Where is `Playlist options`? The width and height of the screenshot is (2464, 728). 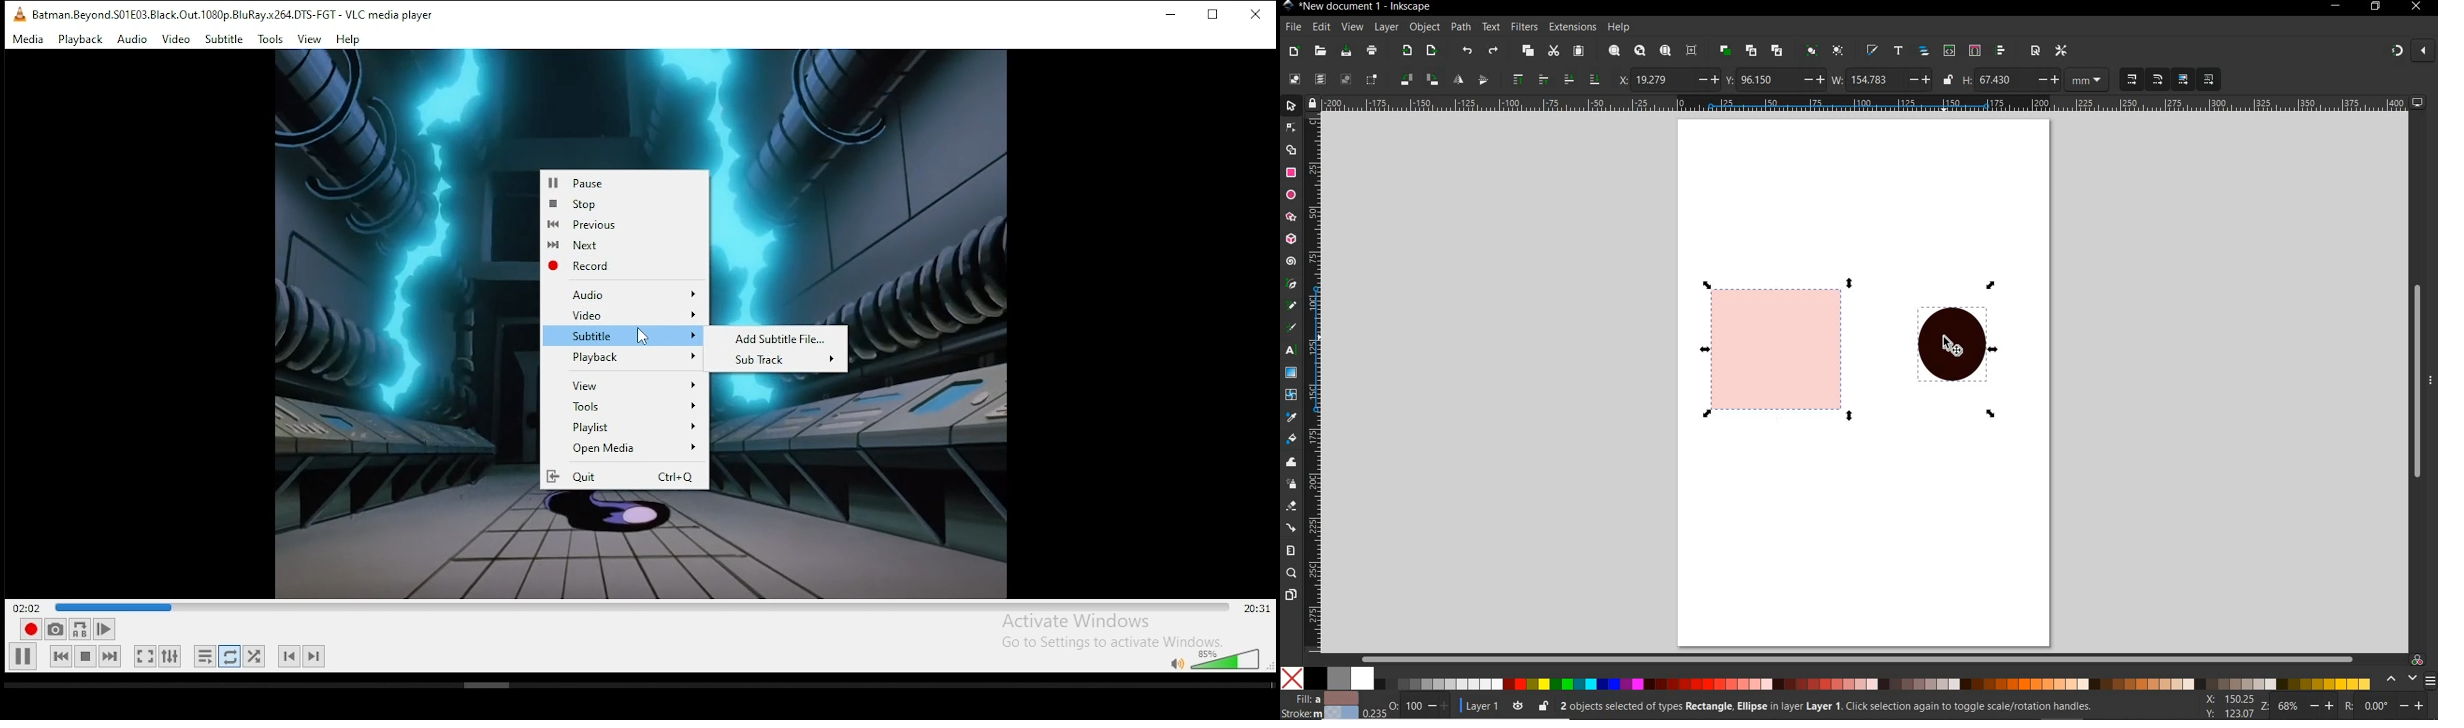
Playlist options is located at coordinates (625, 426).